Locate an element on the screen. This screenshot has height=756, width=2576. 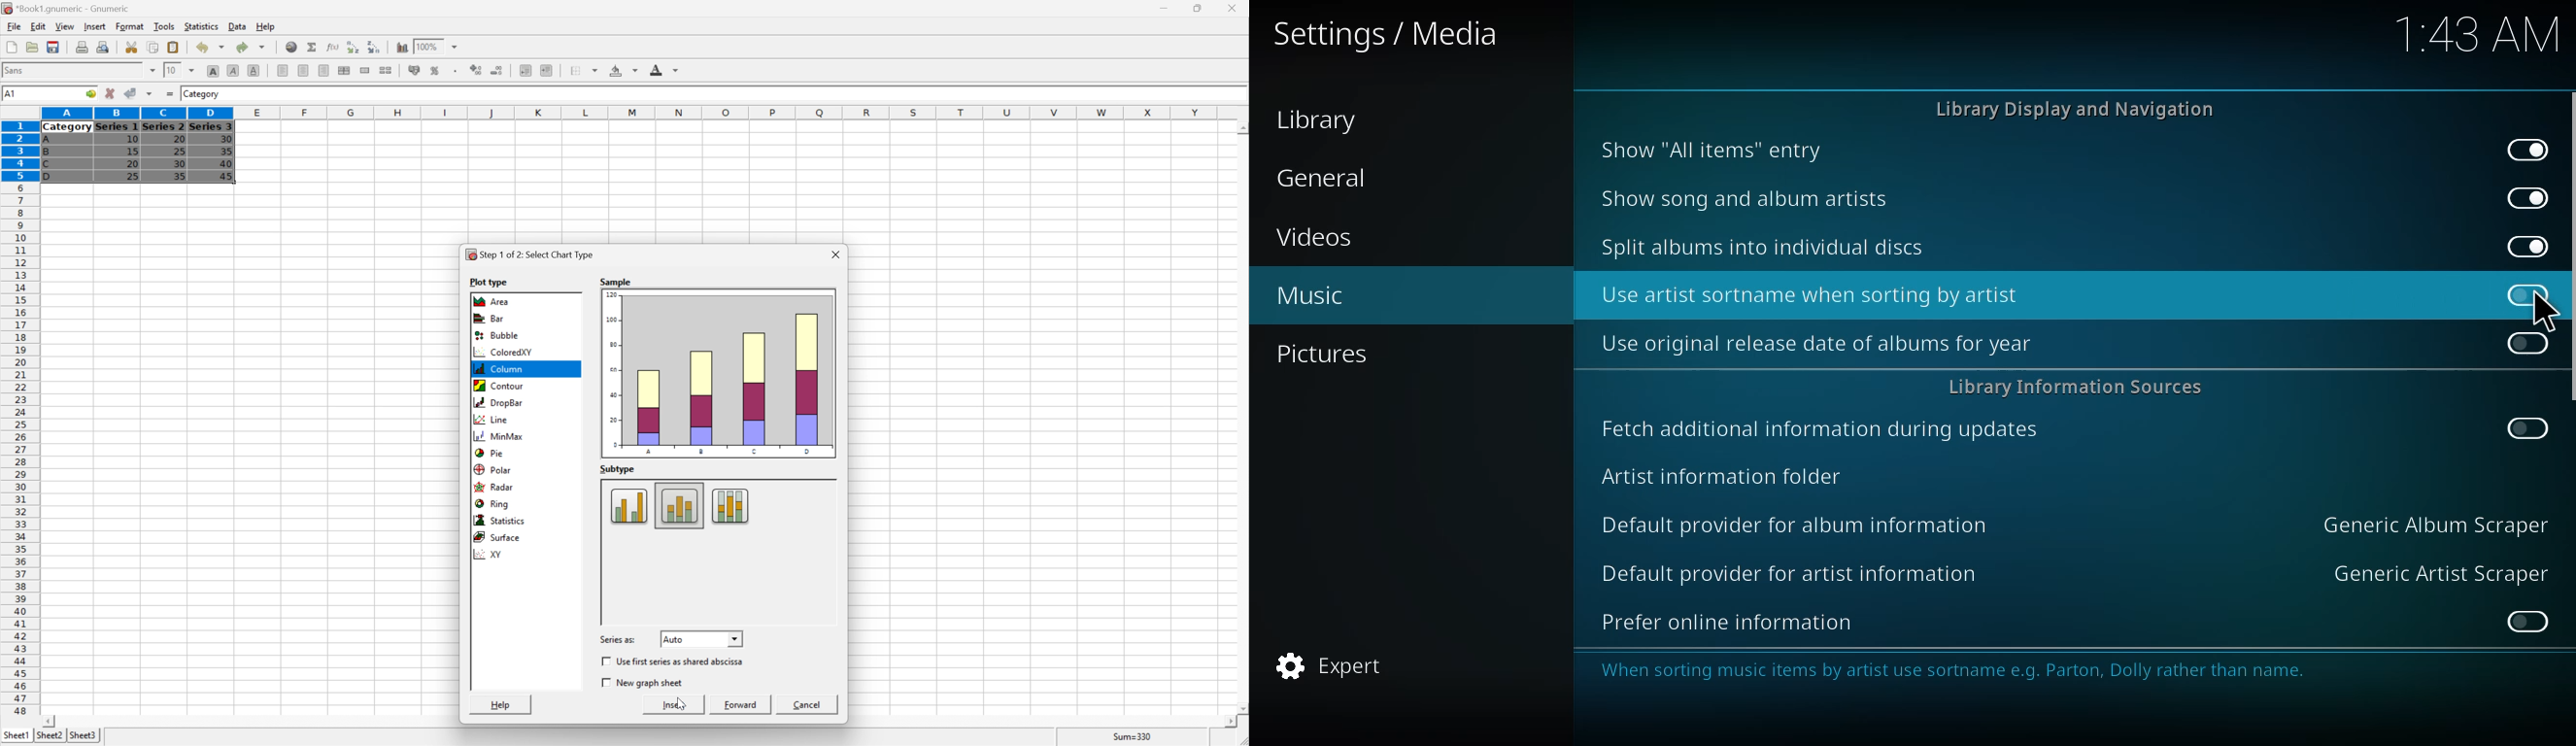
Align Right is located at coordinates (324, 71).